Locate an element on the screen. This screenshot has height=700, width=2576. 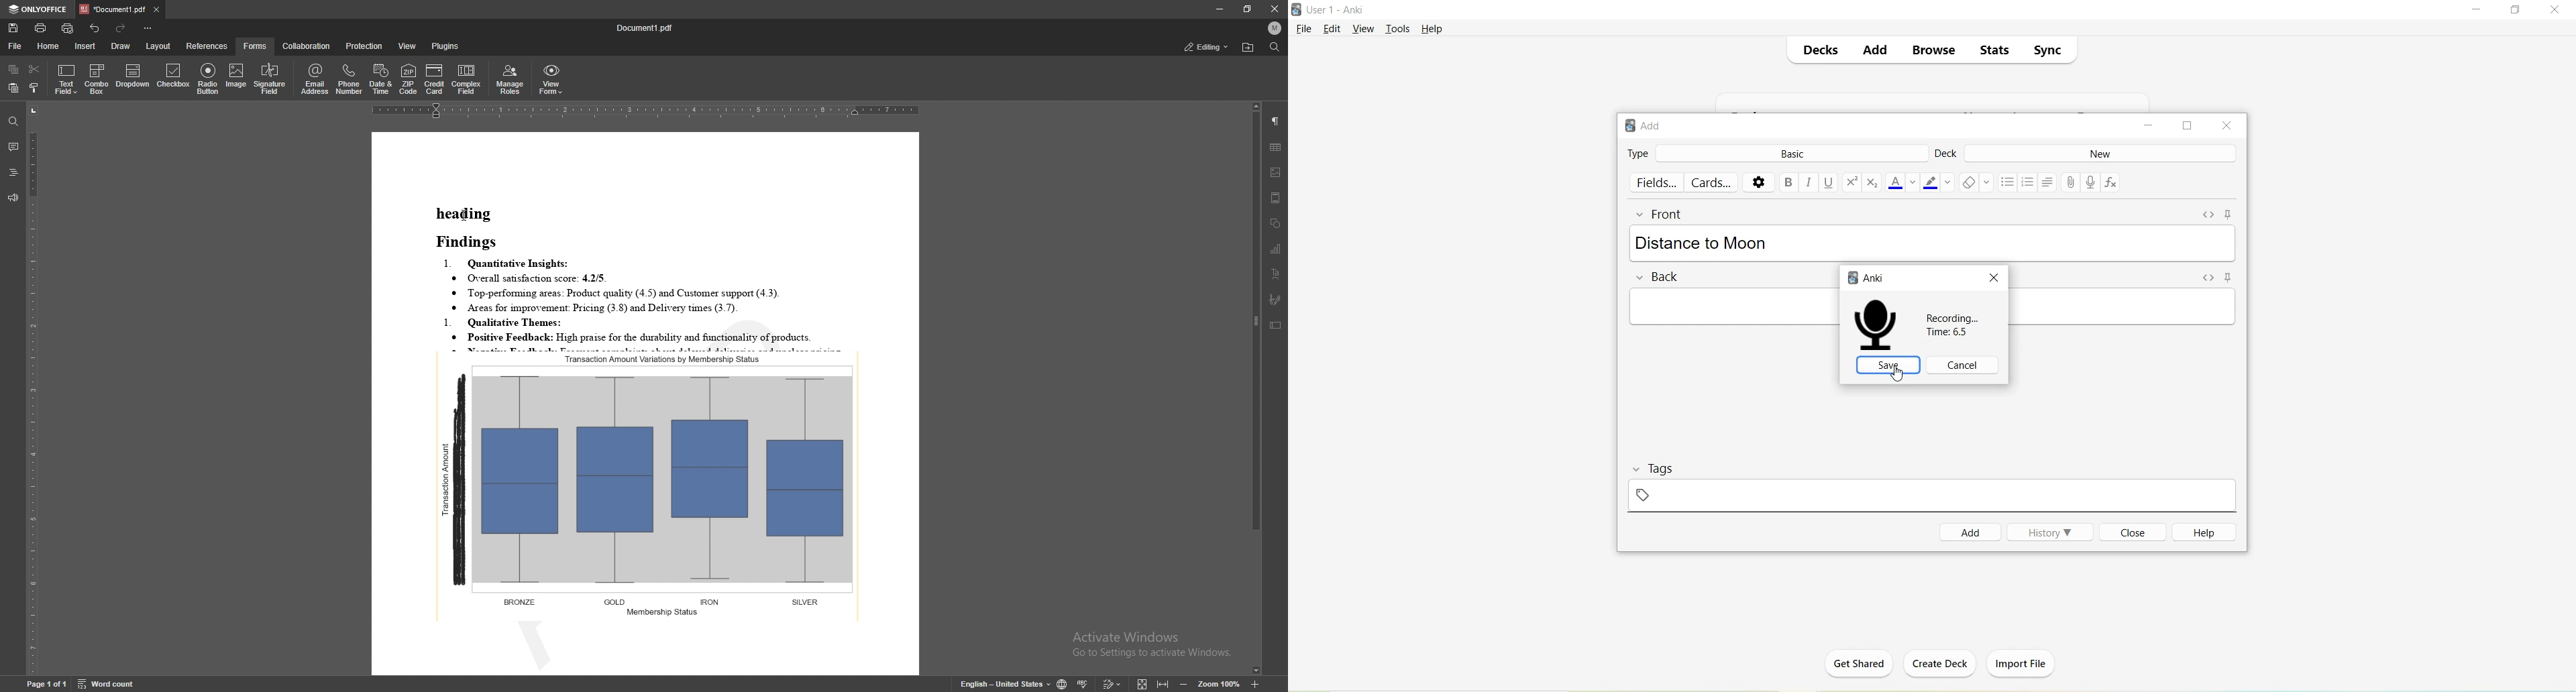
copy is located at coordinates (13, 70).